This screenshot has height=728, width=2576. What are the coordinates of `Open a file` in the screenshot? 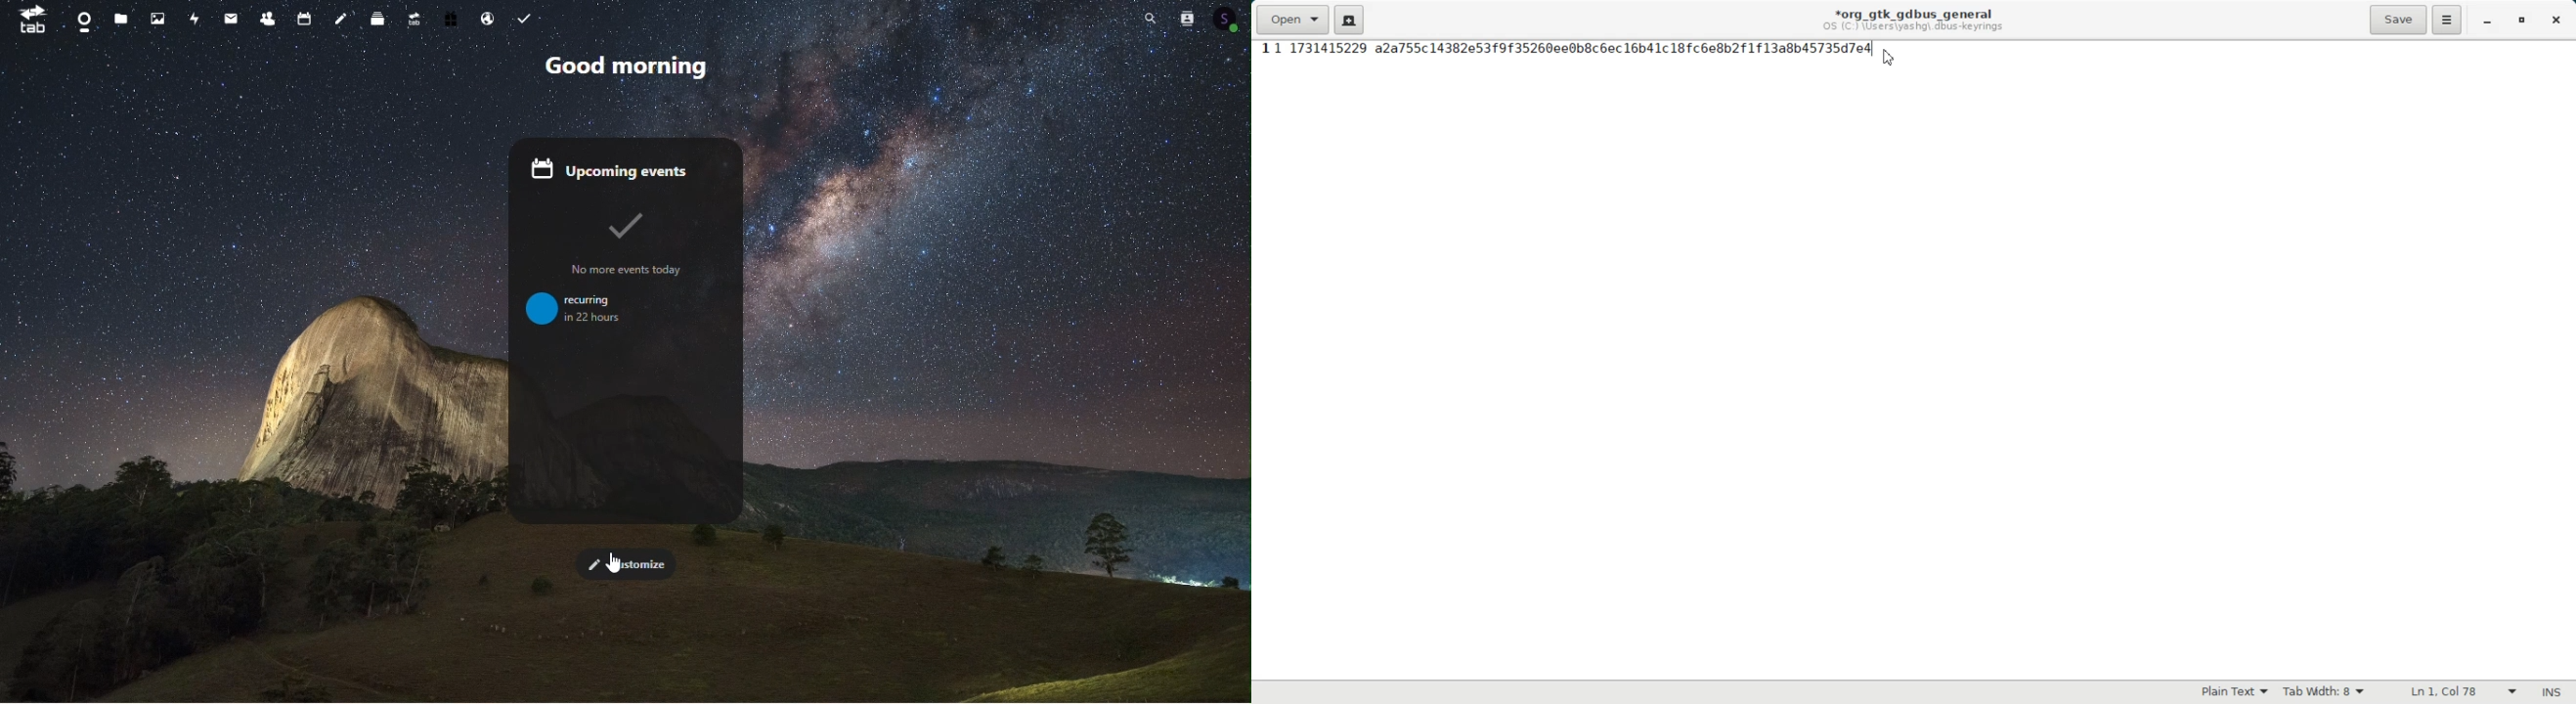 It's located at (1291, 19).